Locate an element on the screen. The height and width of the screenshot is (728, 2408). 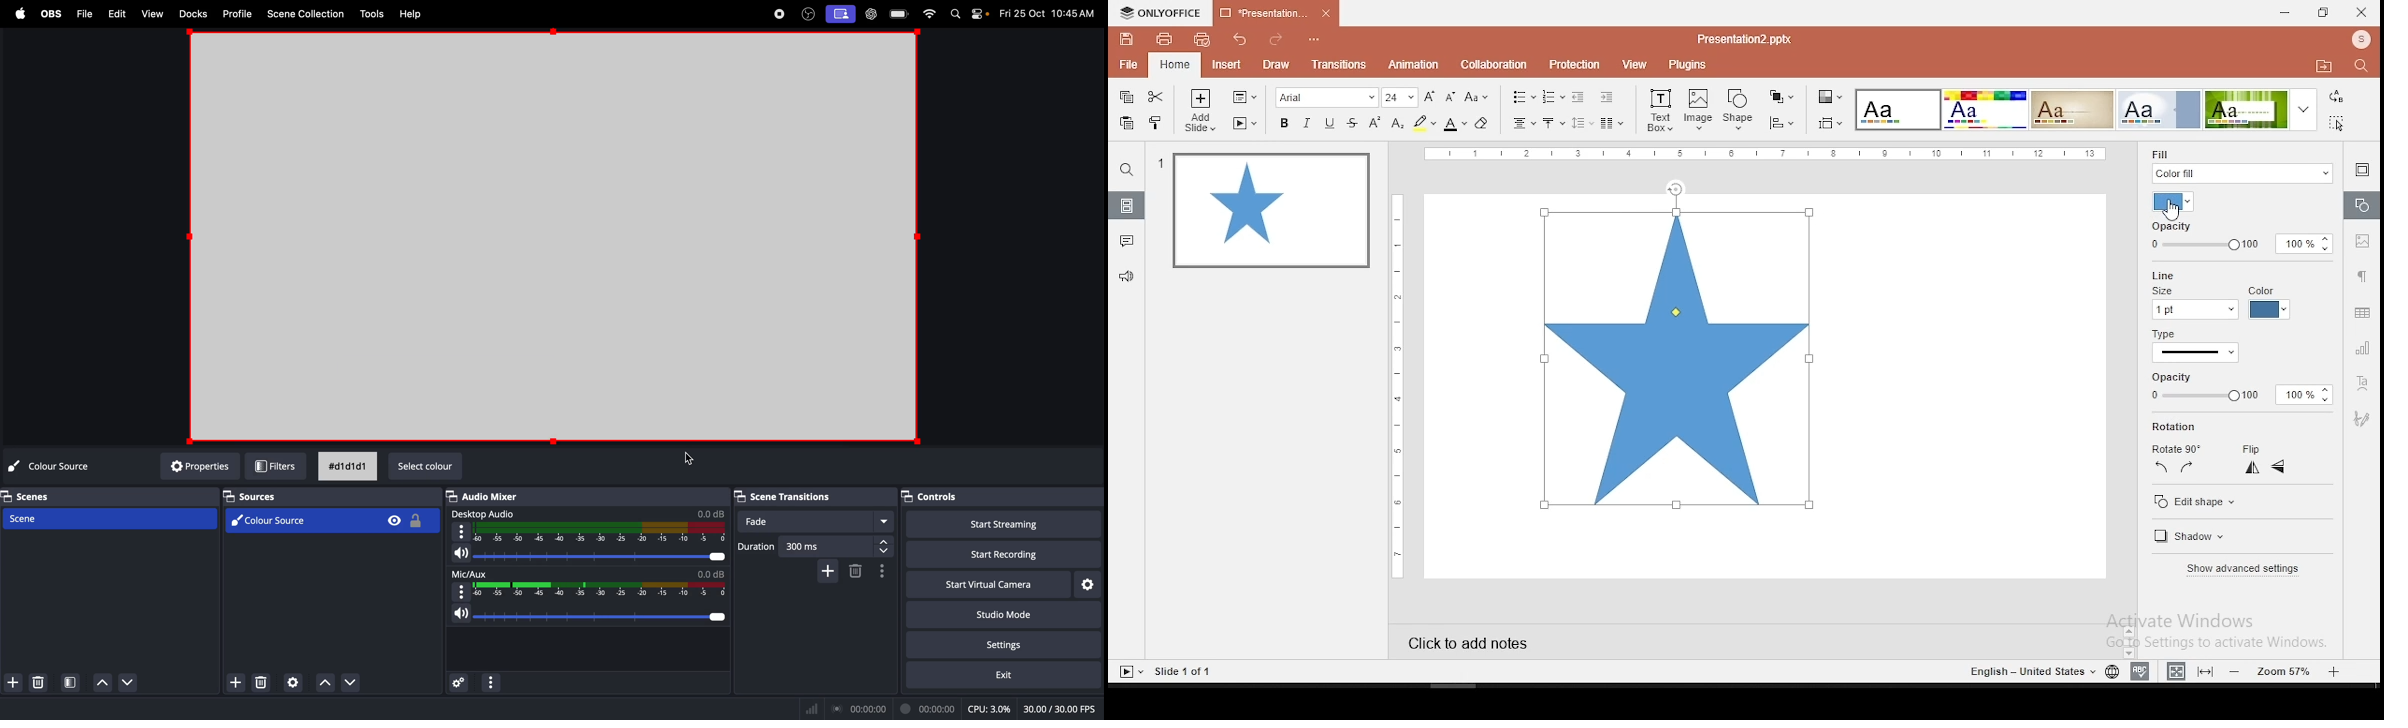
transition properties is located at coordinates (882, 572).